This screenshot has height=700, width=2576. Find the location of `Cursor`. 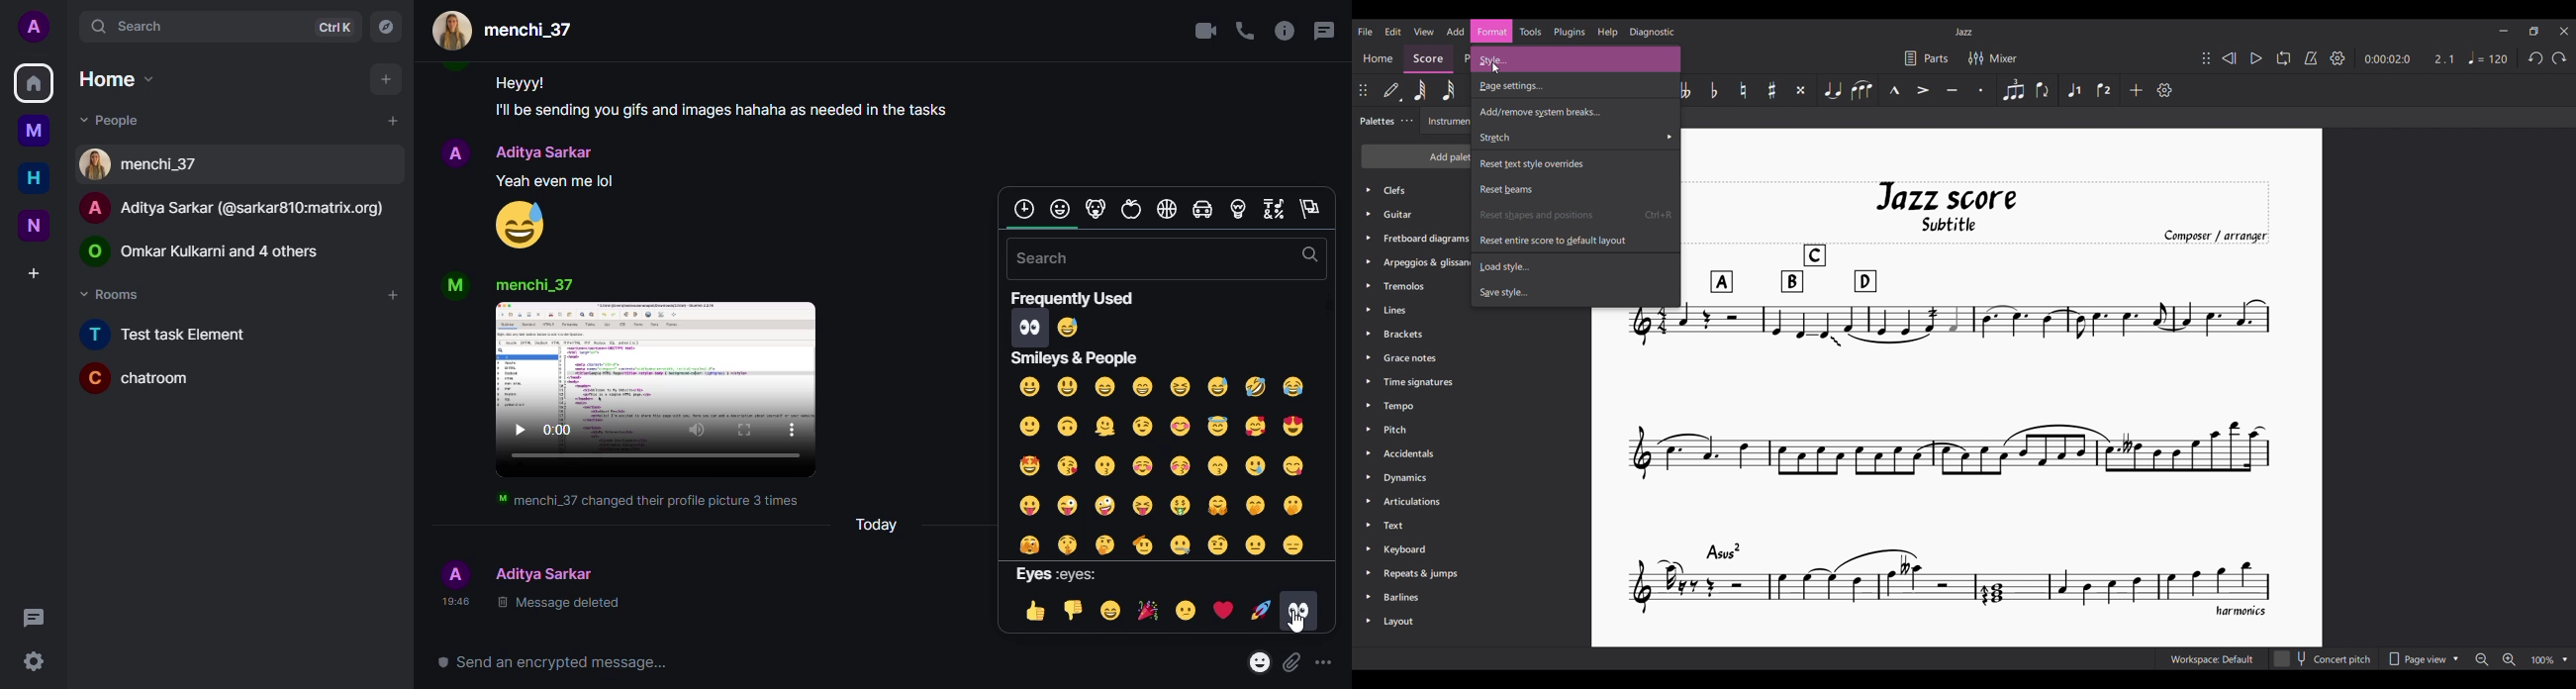

Cursor is located at coordinates (1506, 66).